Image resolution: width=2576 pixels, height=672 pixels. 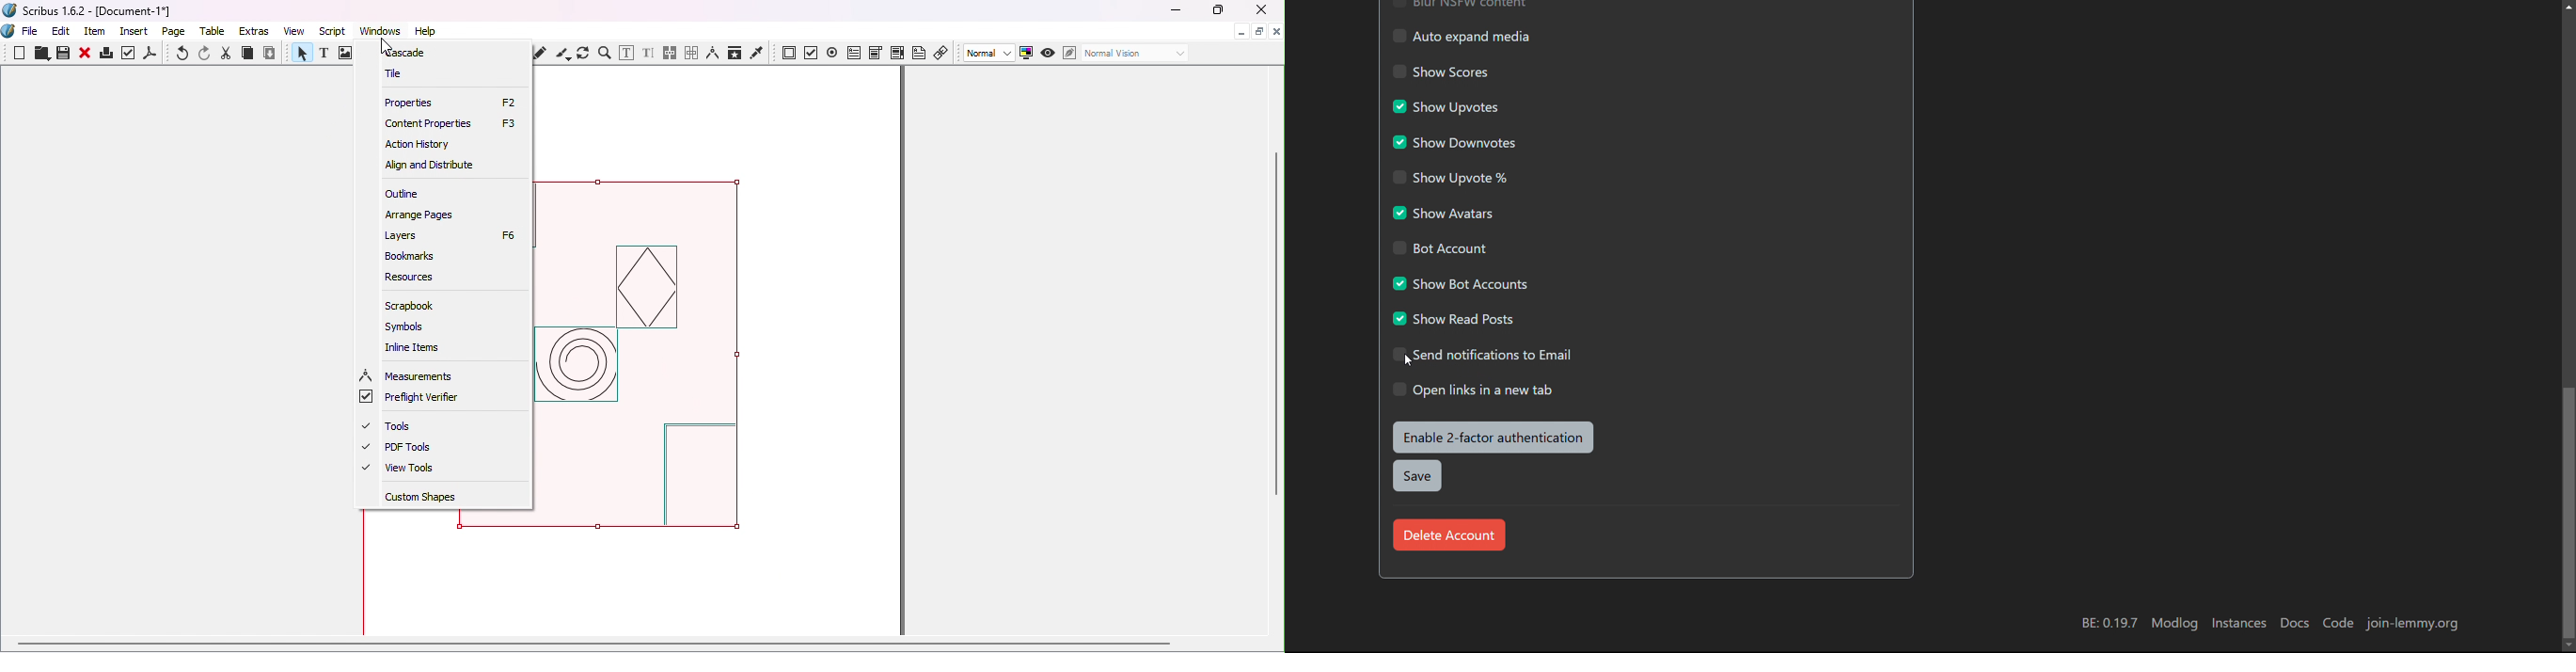 I want to click on Edit contents of frame, so click(x=625, y=53).